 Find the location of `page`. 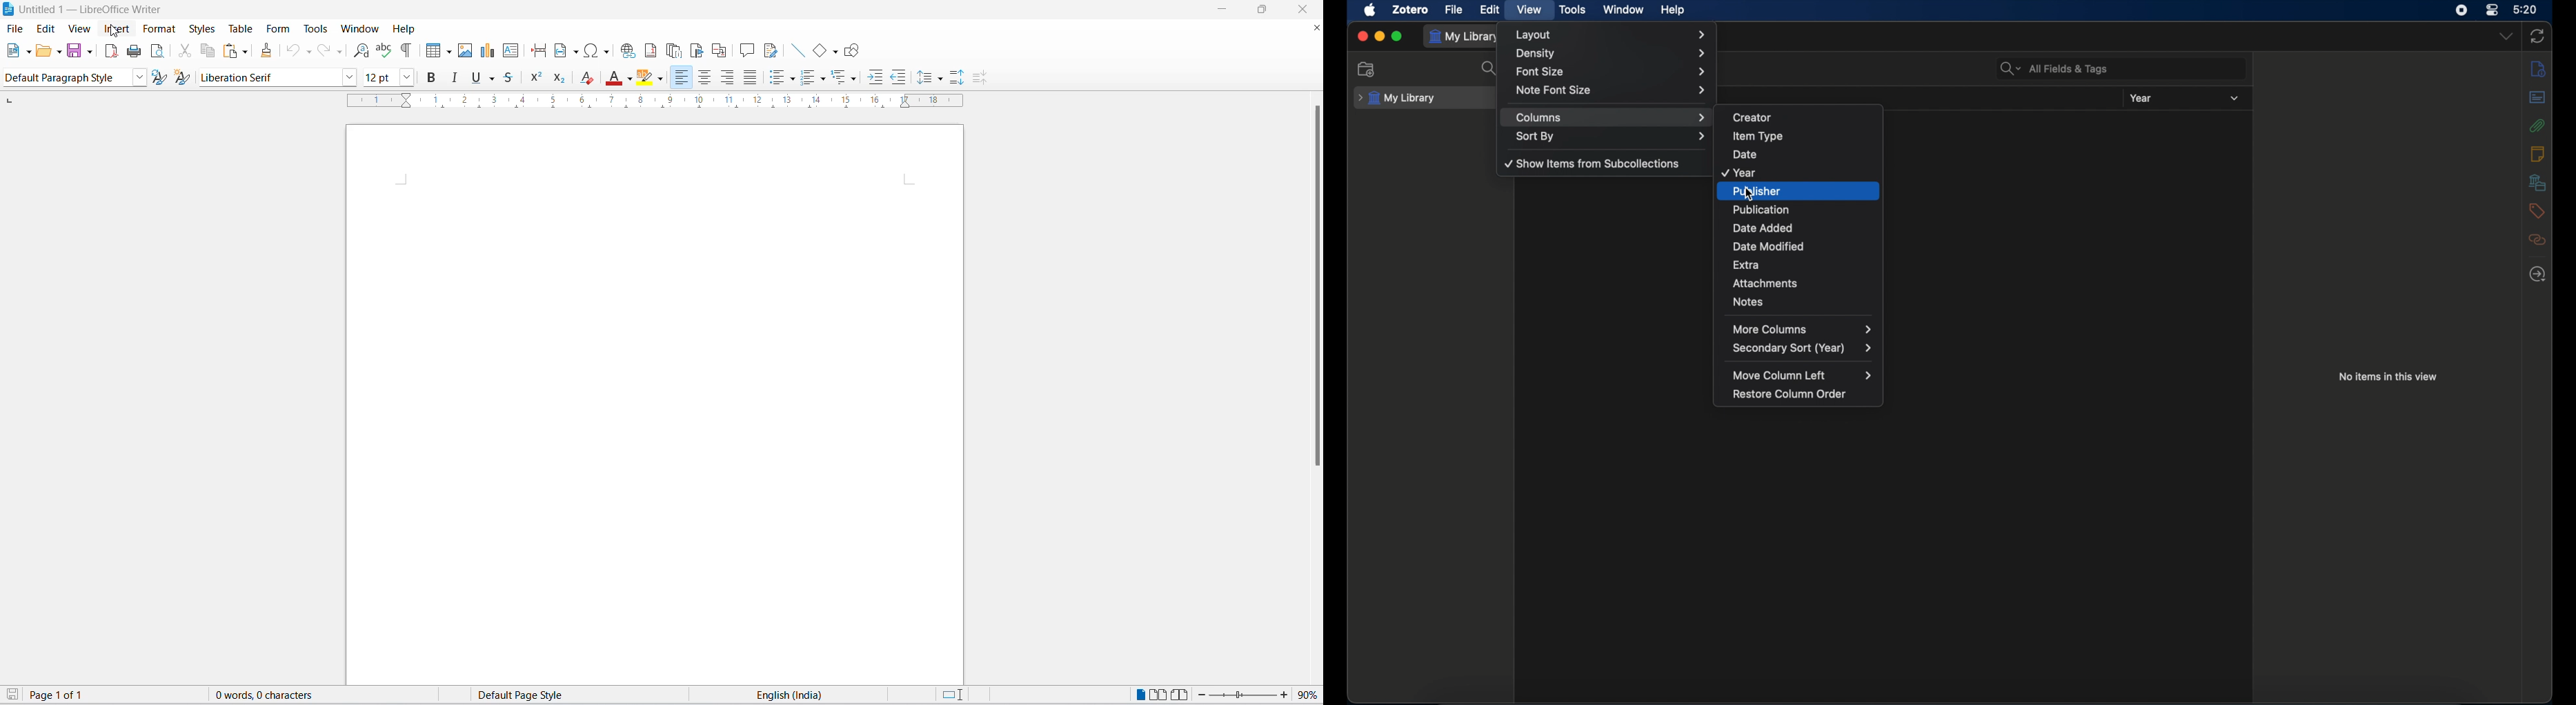

page is located at coordinates (655, 404).